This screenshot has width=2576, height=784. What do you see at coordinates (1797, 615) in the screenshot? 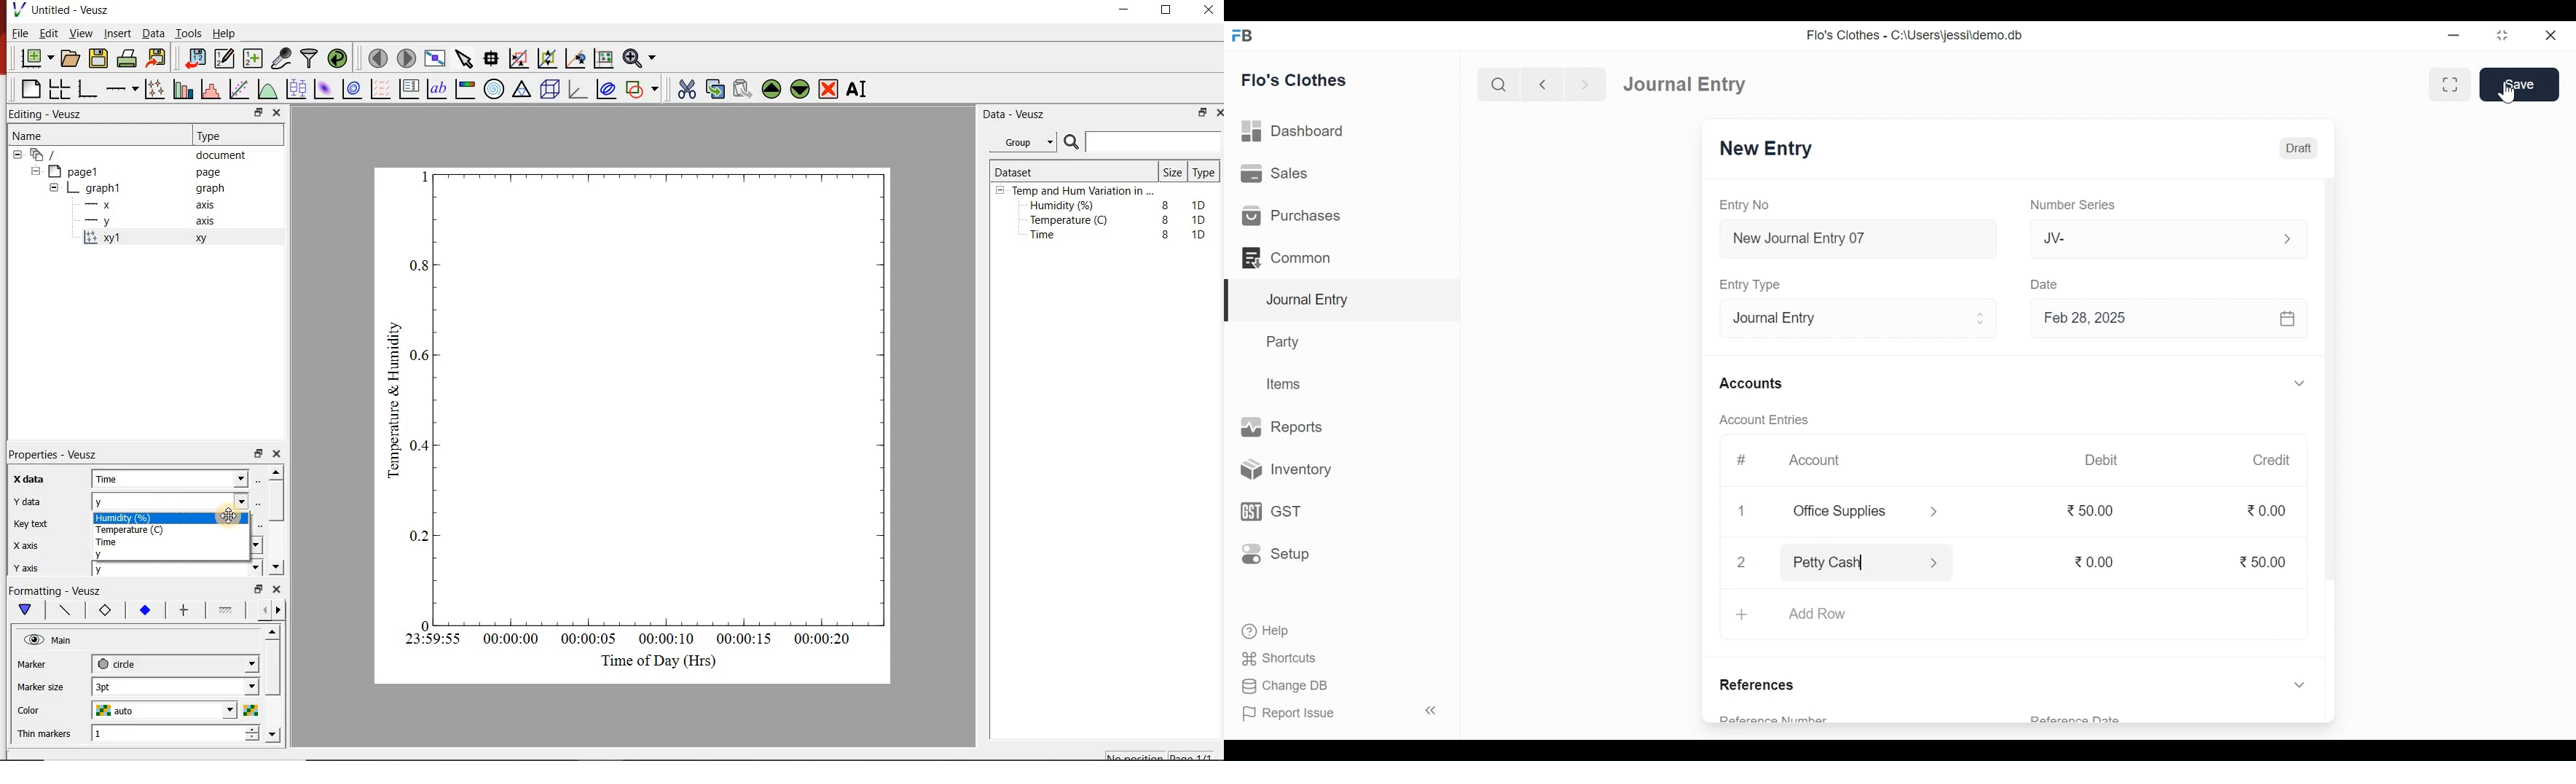
I see `+ Add Row` at bounding box center [1797, 615].